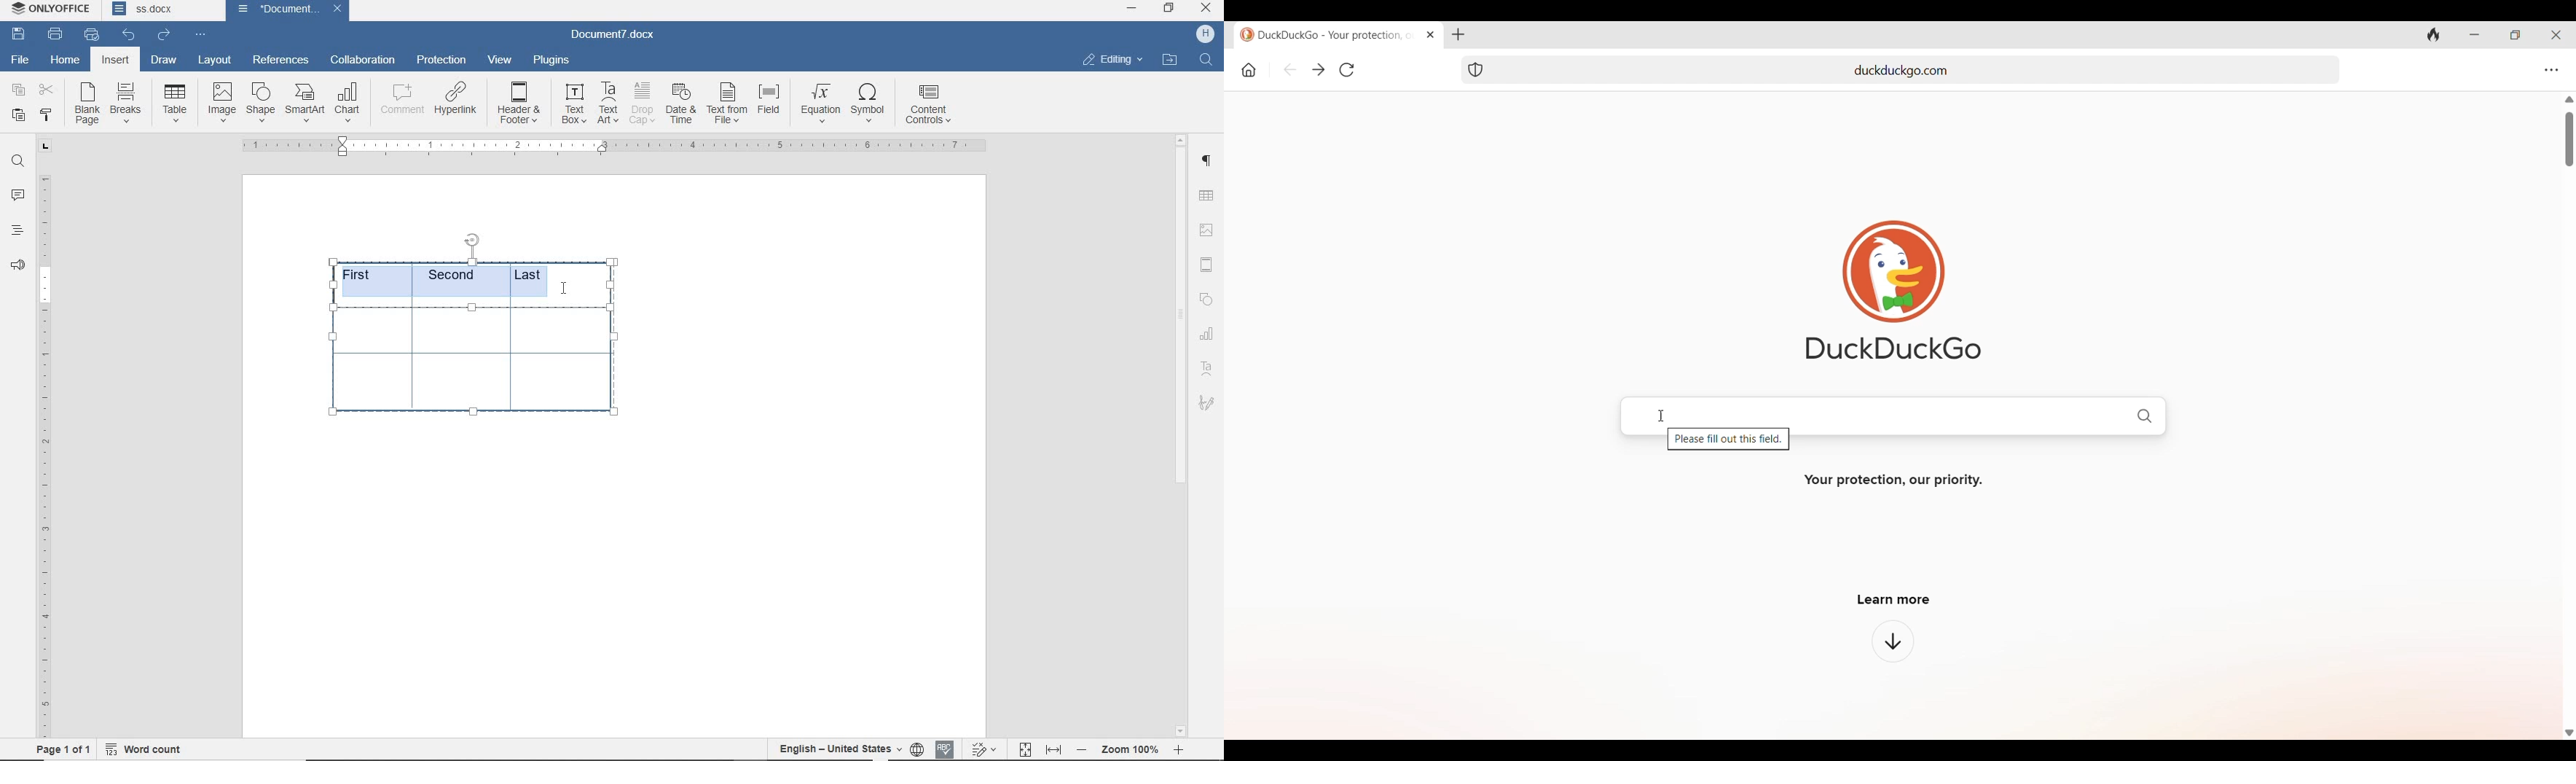 Image resolution: width=2576 pixels, height=784 pixels. Describe the element at coordinates (17, 91) in the screenshot. I see `copy` at that location.